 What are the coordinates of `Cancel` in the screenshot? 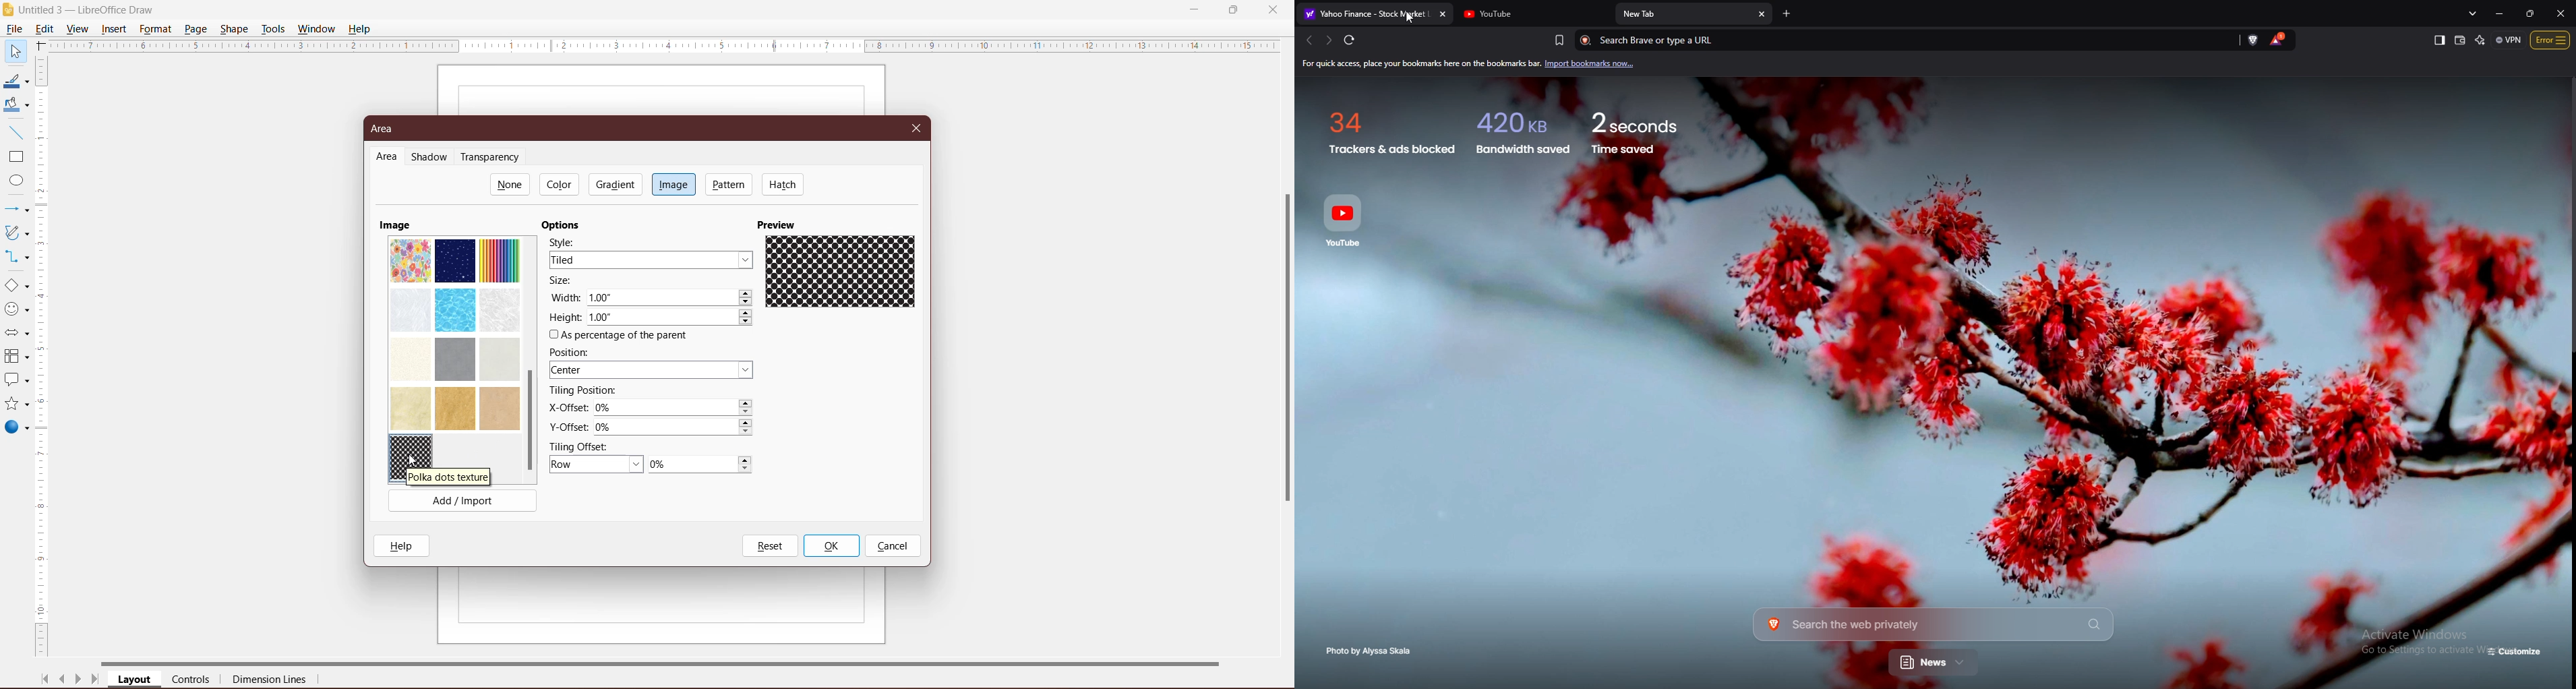 It's located at (893, 547).